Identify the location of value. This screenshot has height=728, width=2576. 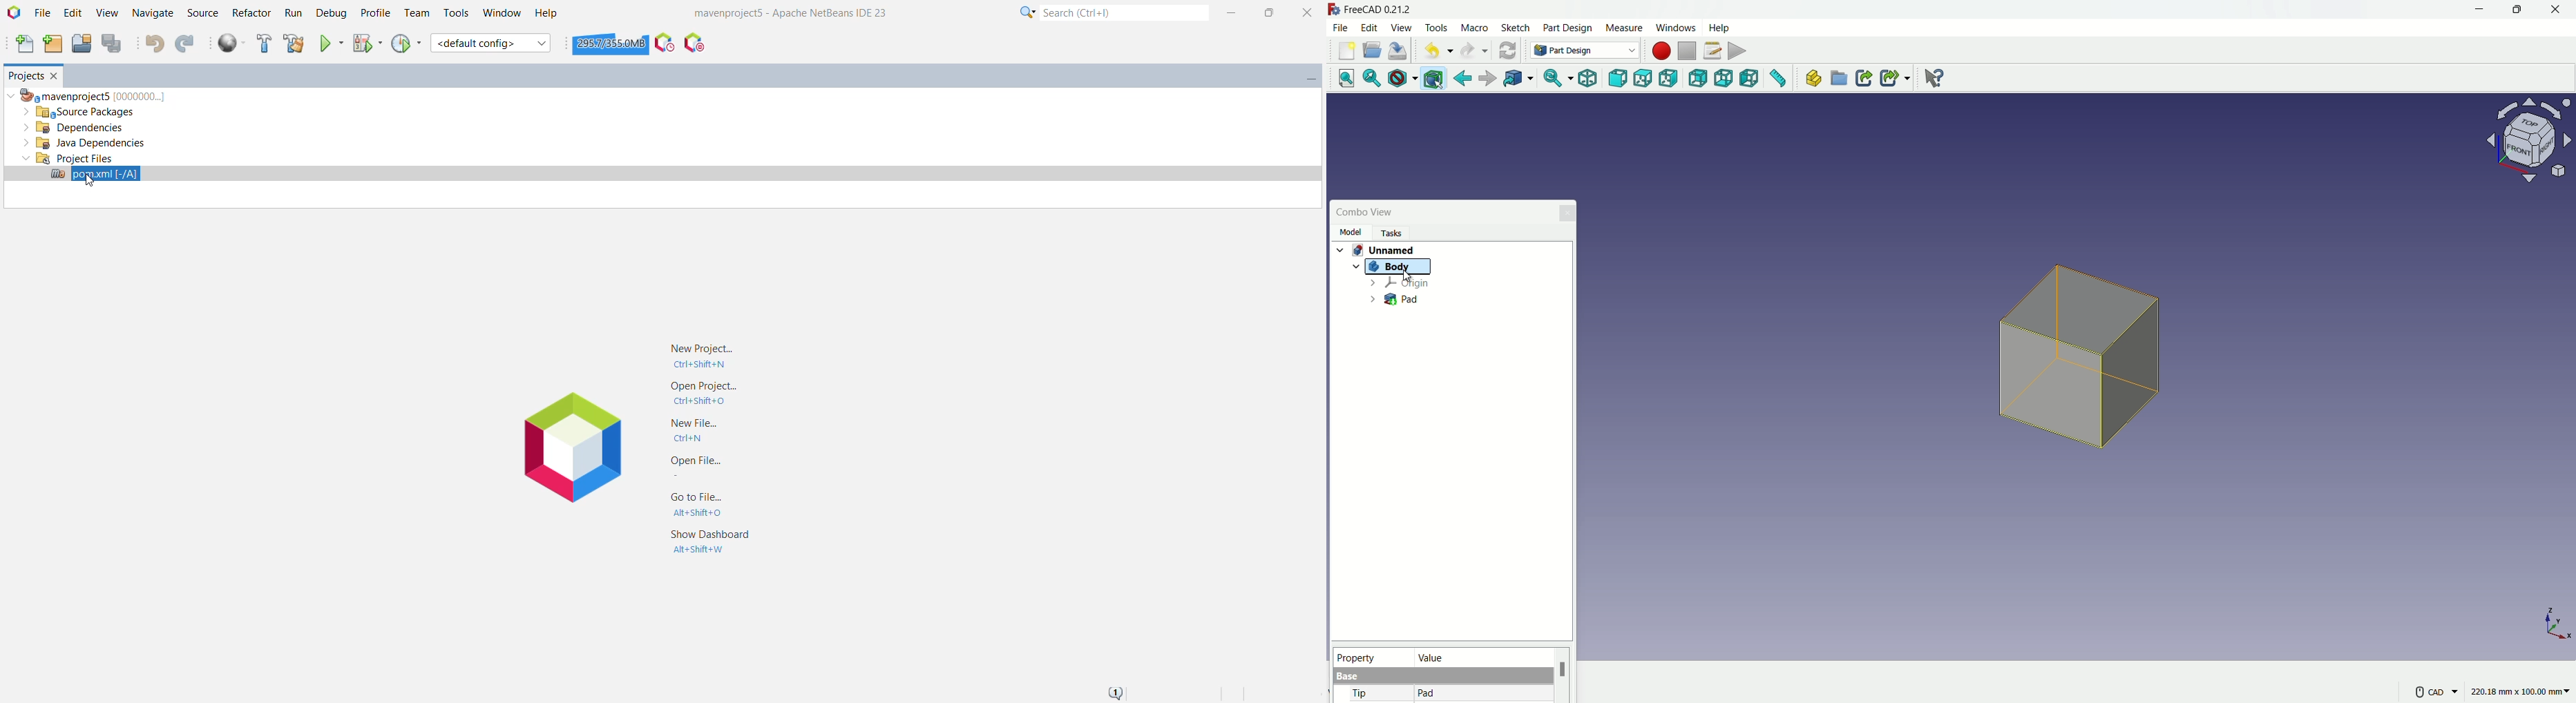
(1481, 657).